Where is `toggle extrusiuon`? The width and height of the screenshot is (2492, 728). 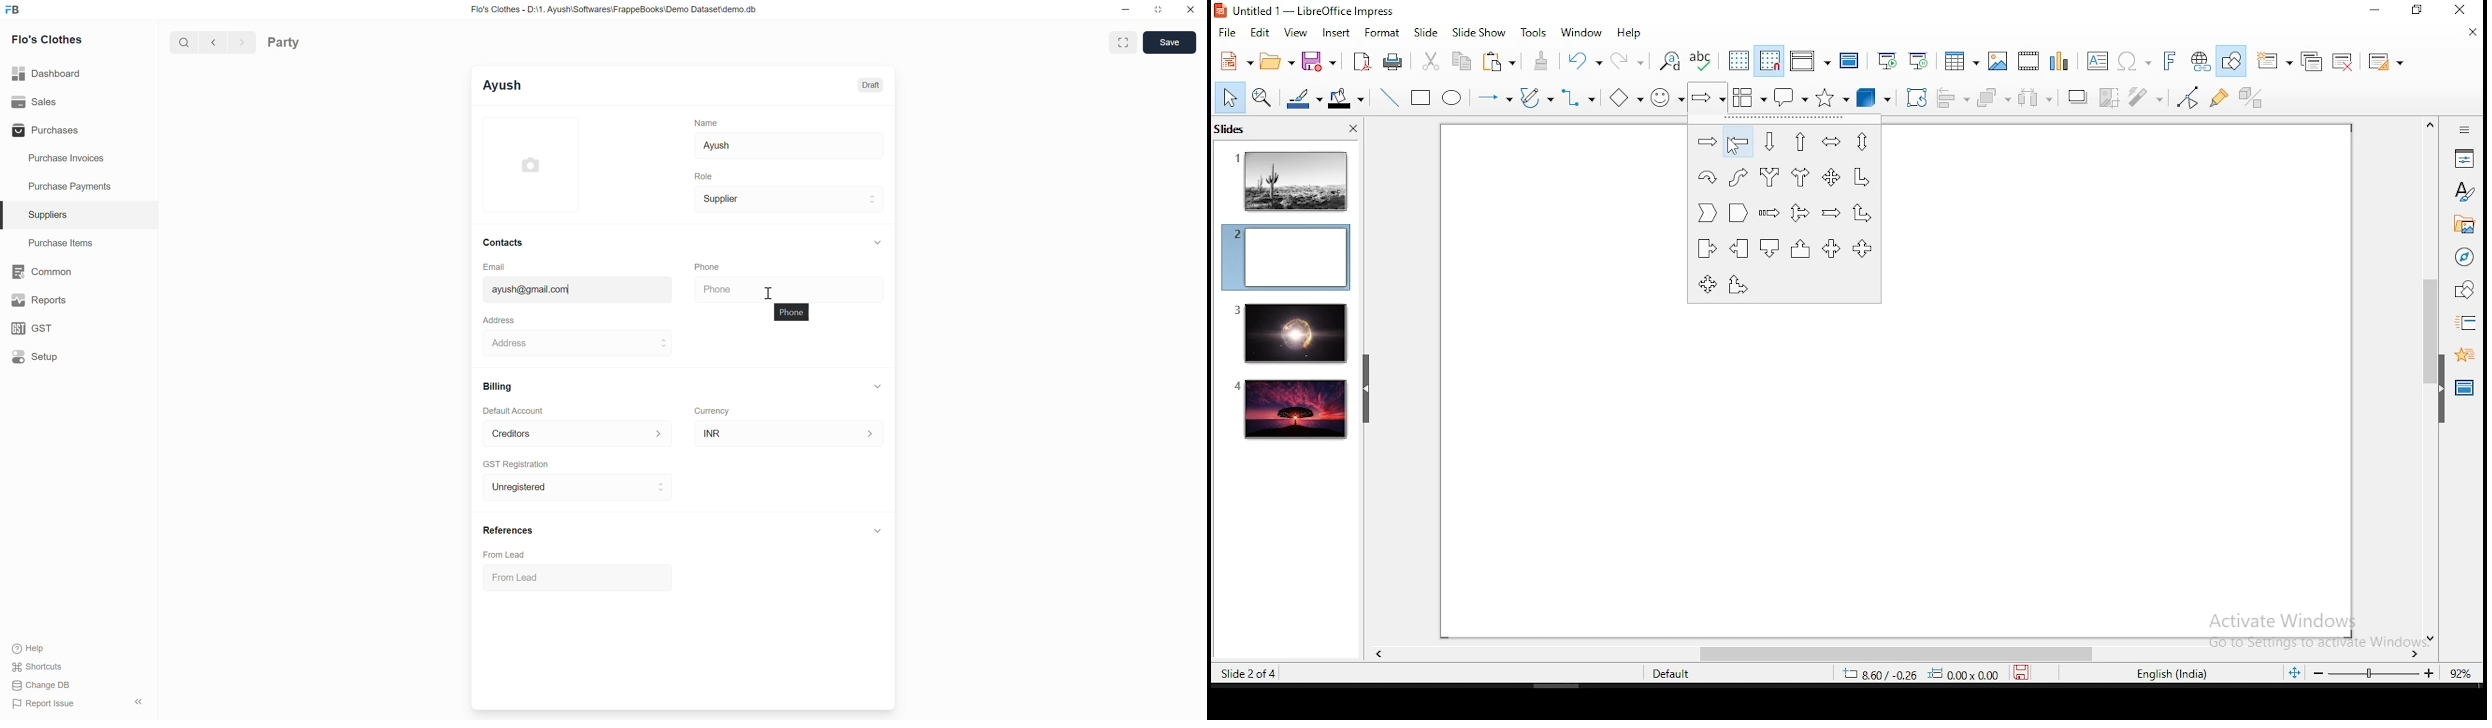 toggle extrusiuon is located at coordinates (2253, 97).